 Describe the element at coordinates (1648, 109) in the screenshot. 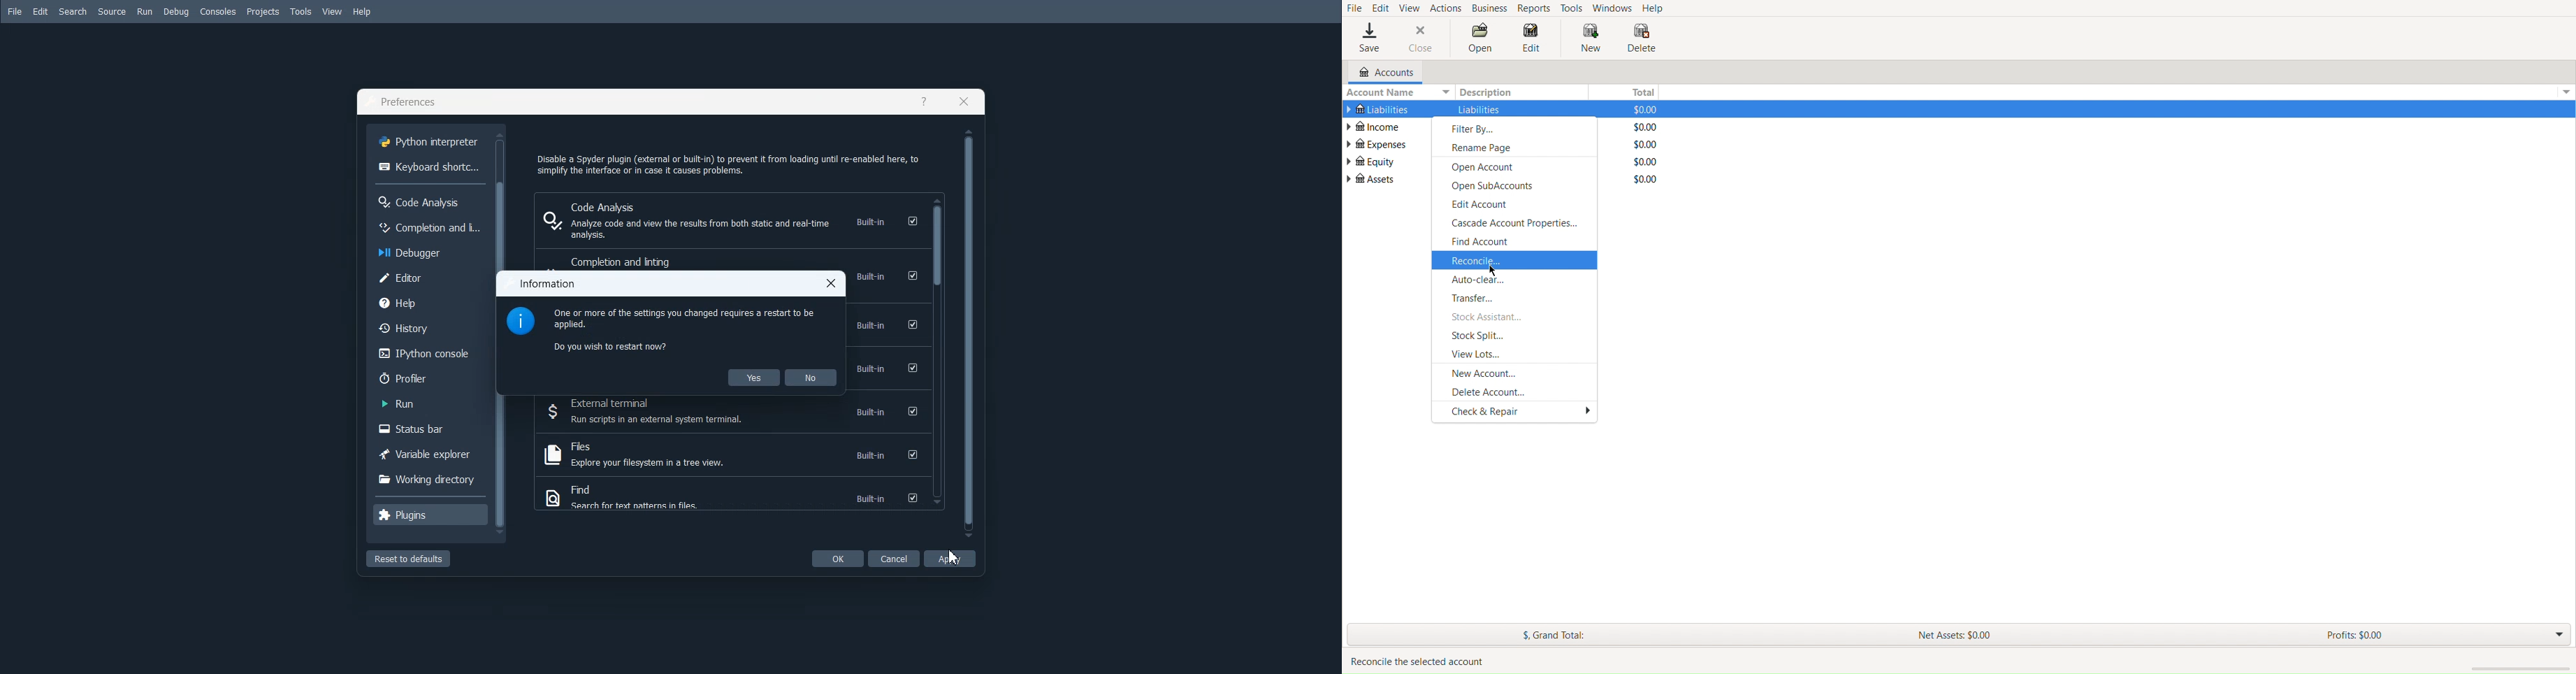

I see `Total` at that location.